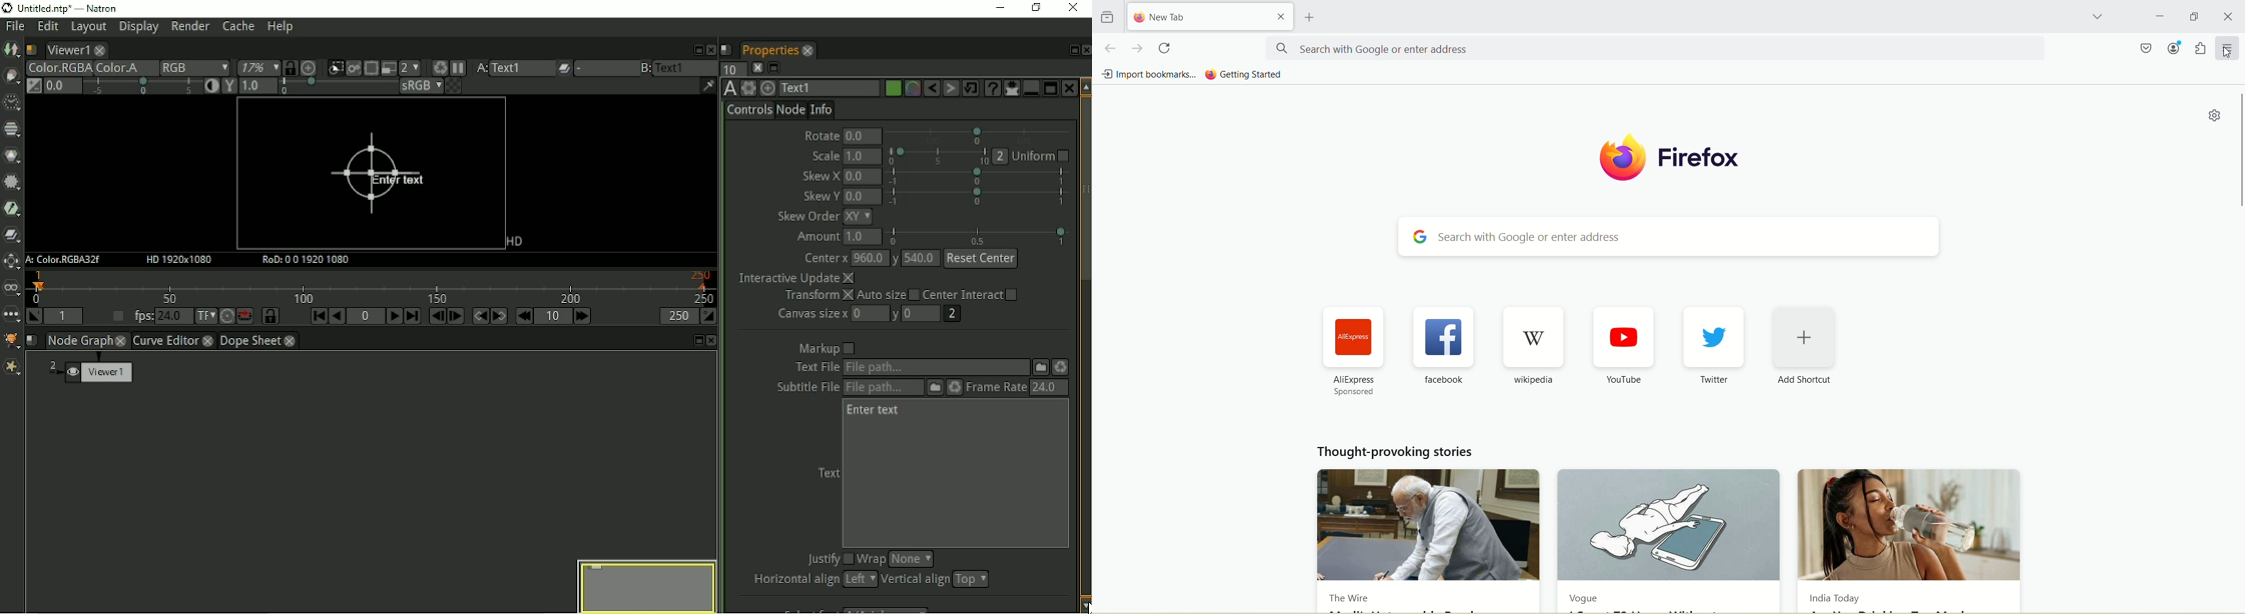 This screenshot has height=616, width=2268. Describe the element at coordinates (1654, 48) in the screenshot. I see `search with google or enter address` at that location.